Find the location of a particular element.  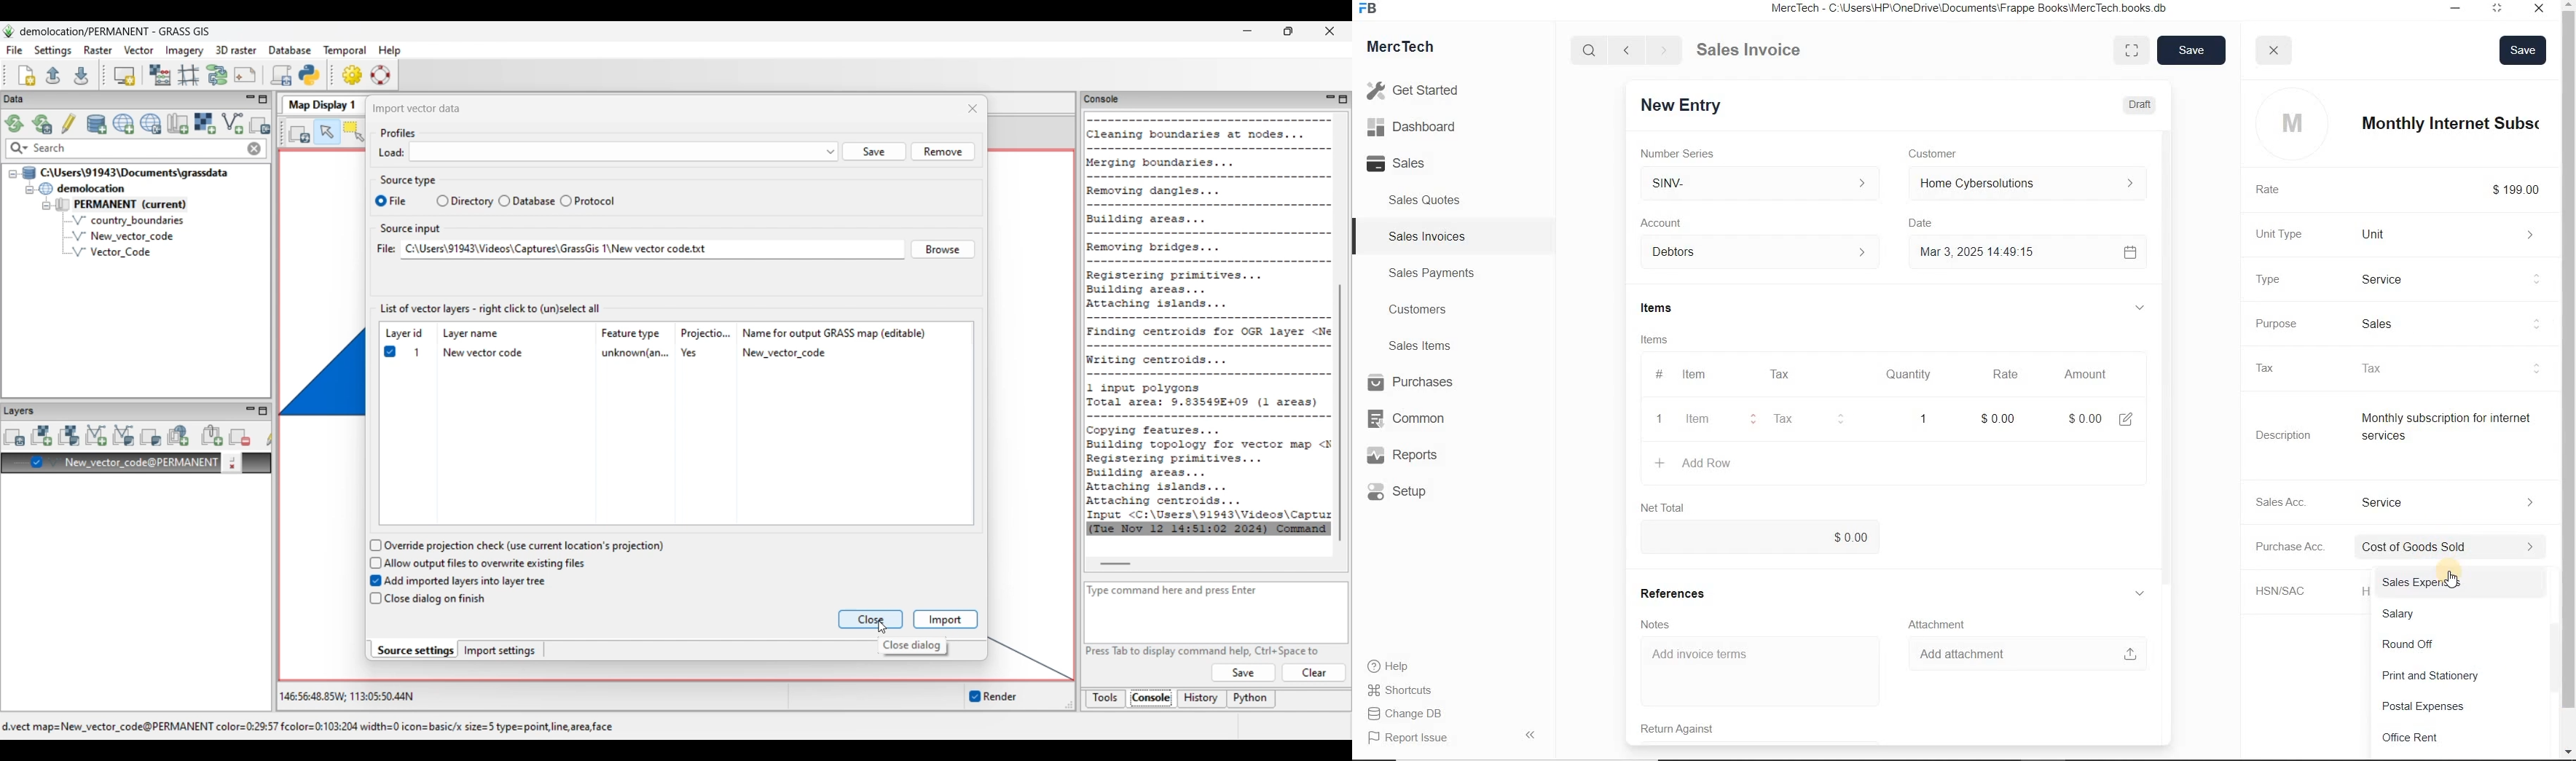

Common is located at coordinates (1413, 418).